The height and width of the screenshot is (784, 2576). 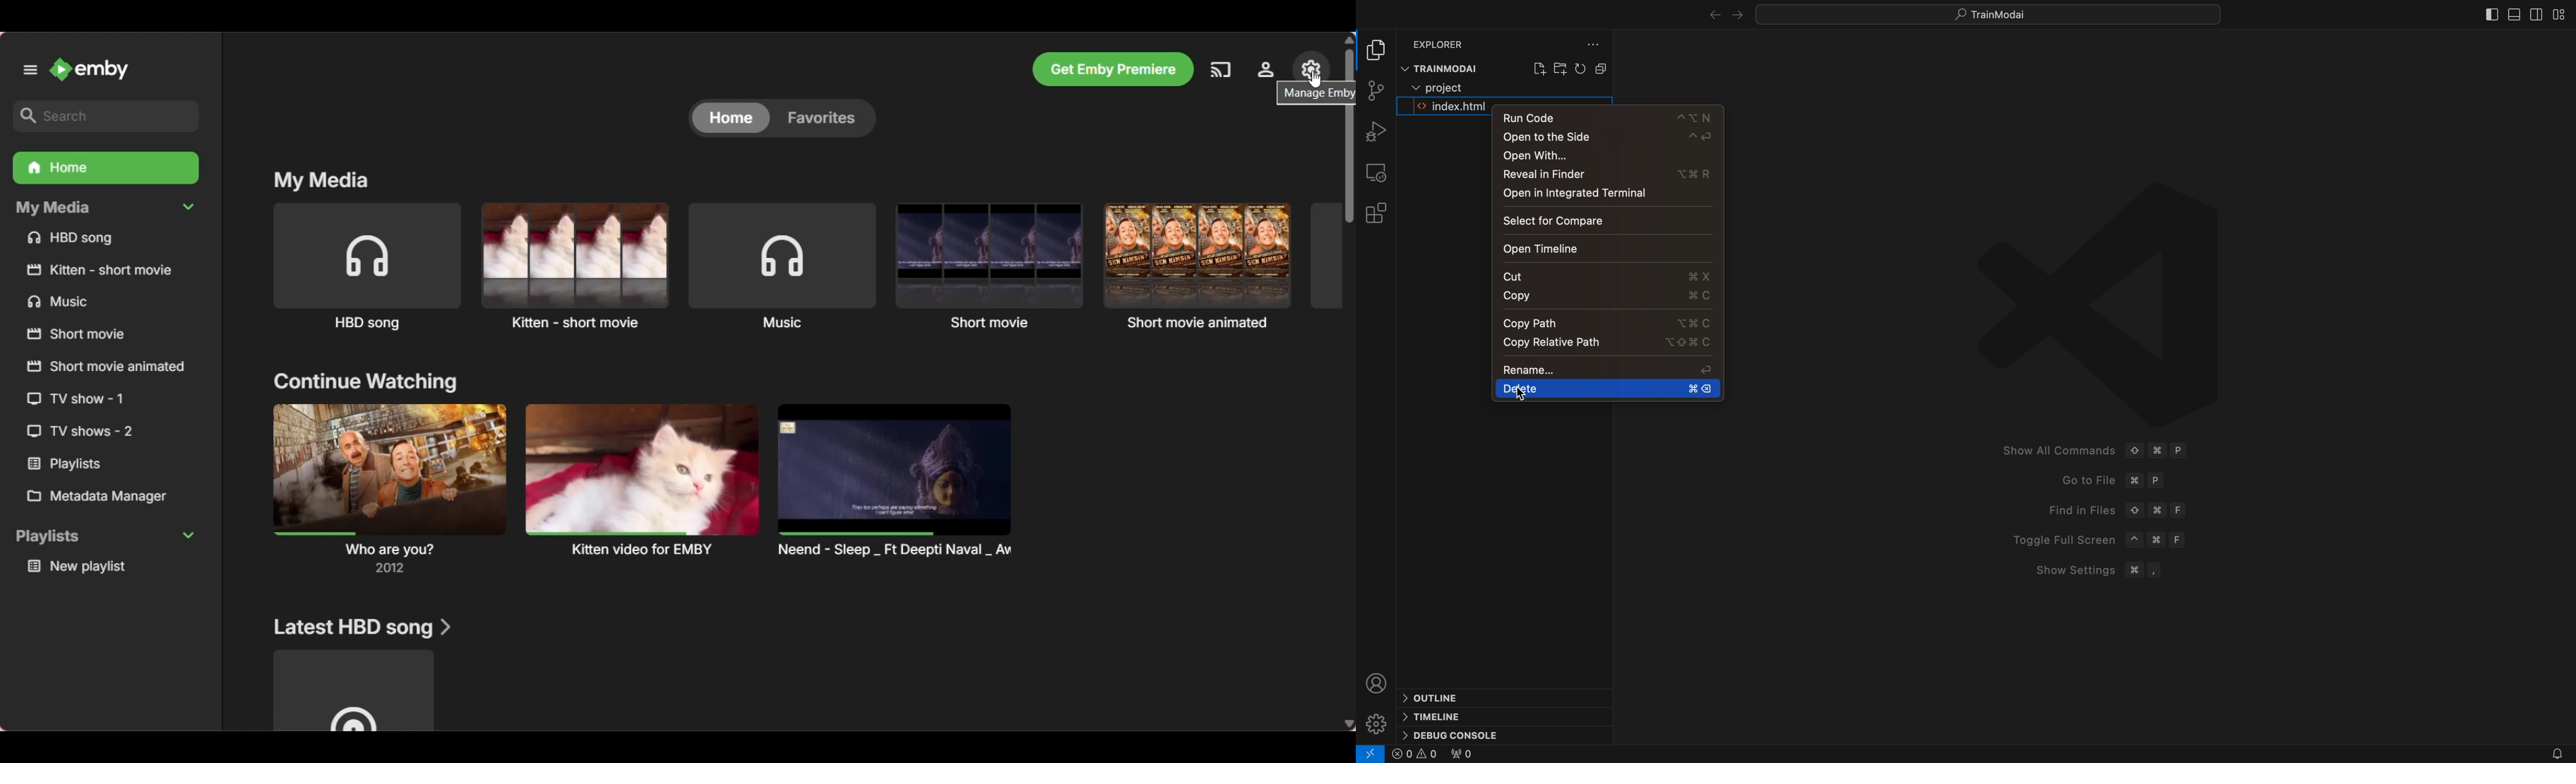 What do you see at coordinates (1999, 15) in the screenshot?
I see `quick toolbar` at bounding box center [1999, 15].